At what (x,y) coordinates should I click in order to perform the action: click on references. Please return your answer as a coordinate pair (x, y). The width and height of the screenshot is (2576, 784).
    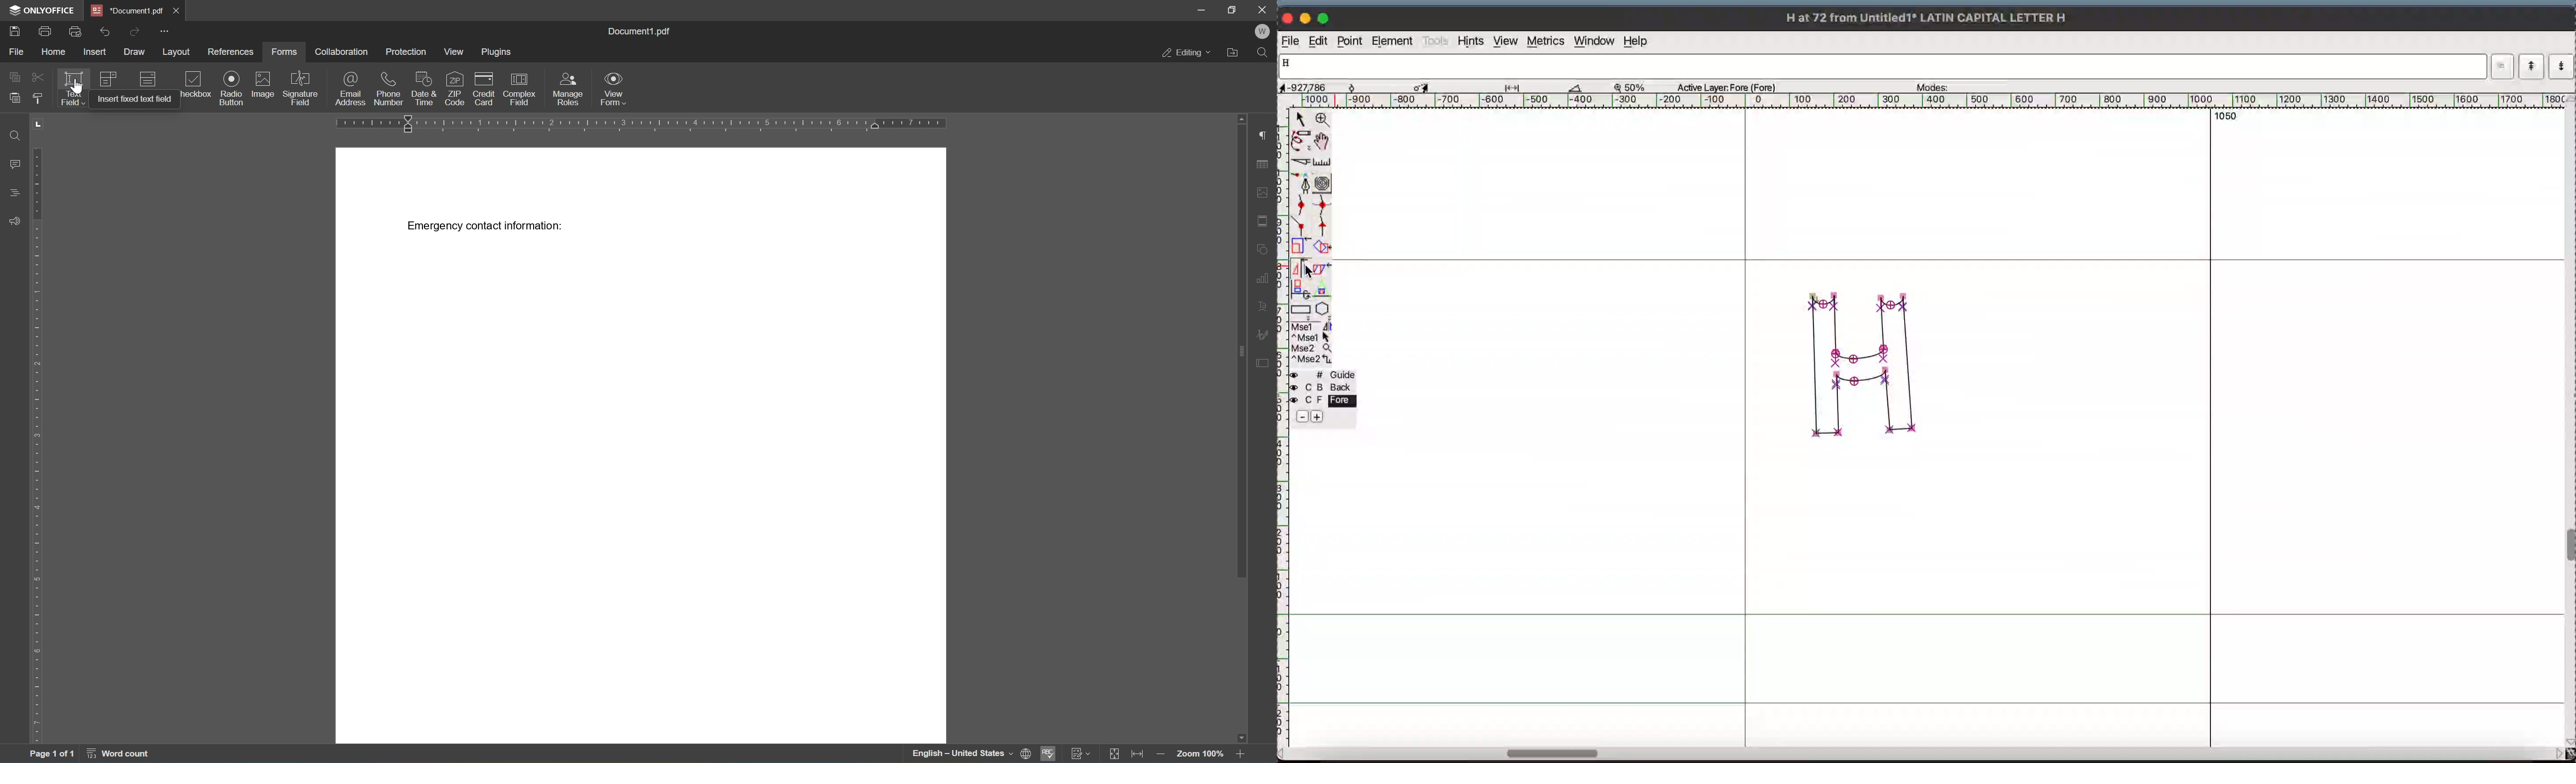
    Looking at the image, I should click on (232, 50).